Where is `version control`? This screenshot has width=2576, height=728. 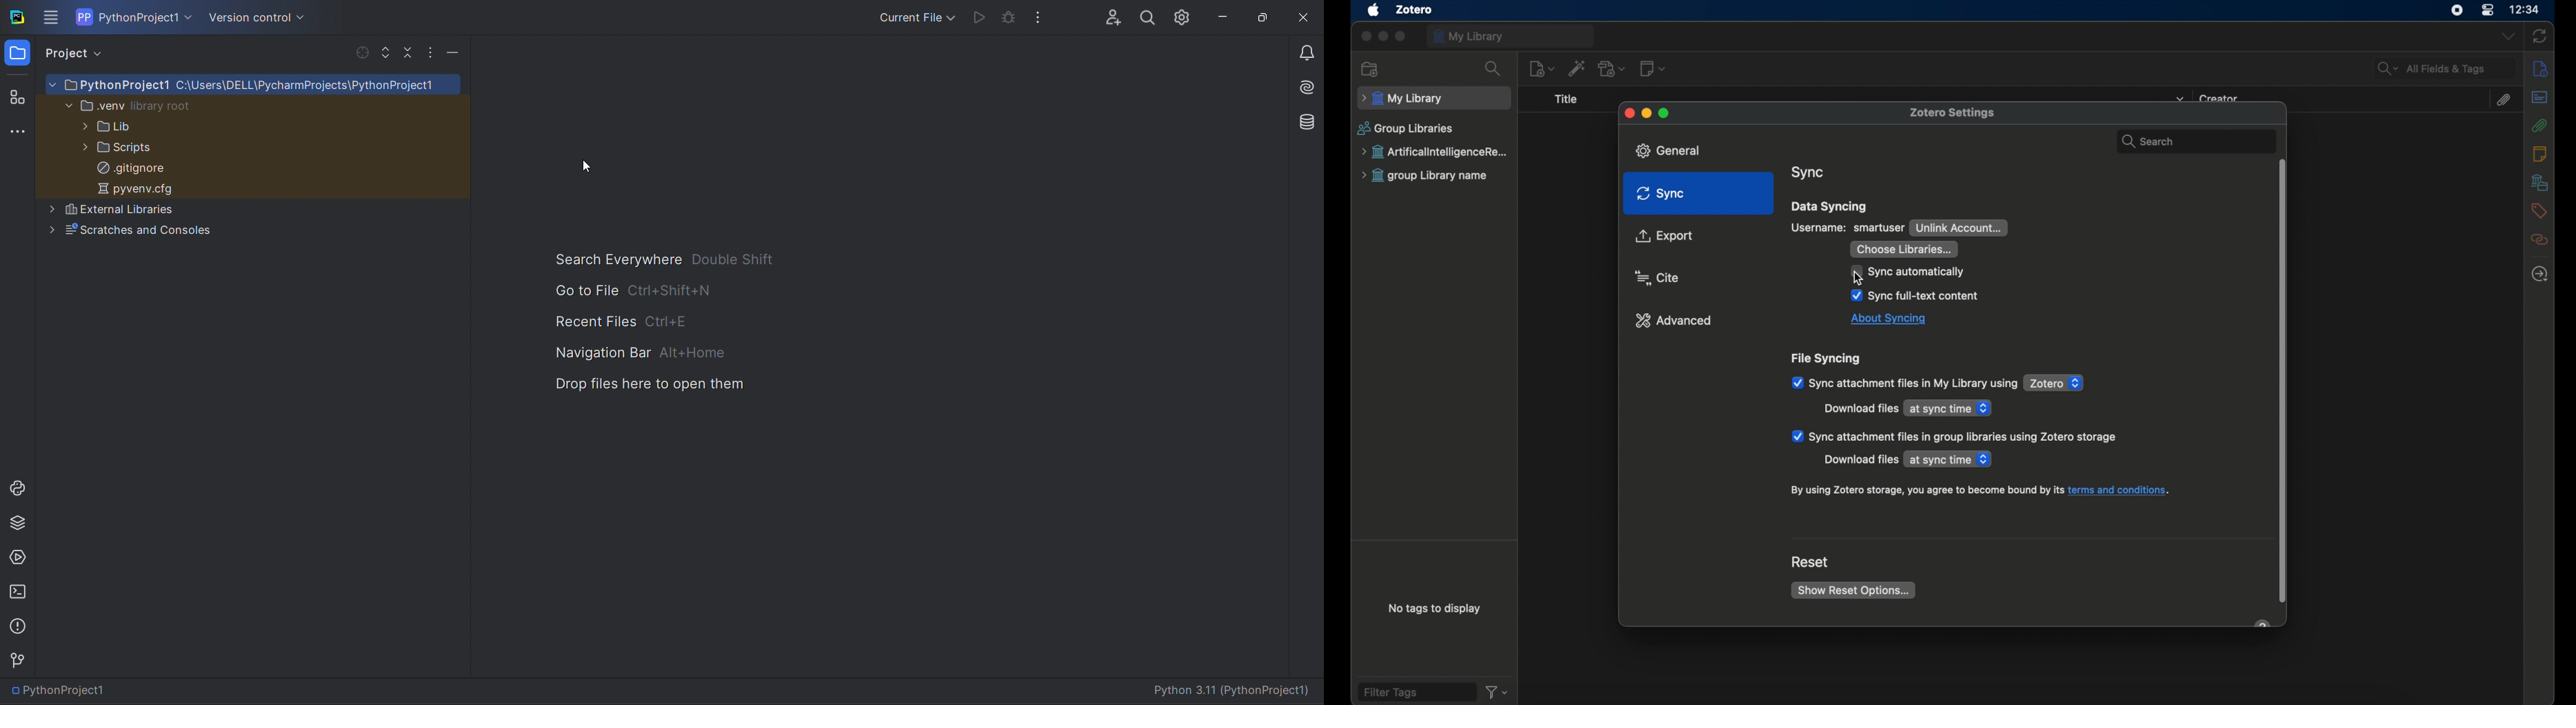 version control is located at coordinates (265, 18).